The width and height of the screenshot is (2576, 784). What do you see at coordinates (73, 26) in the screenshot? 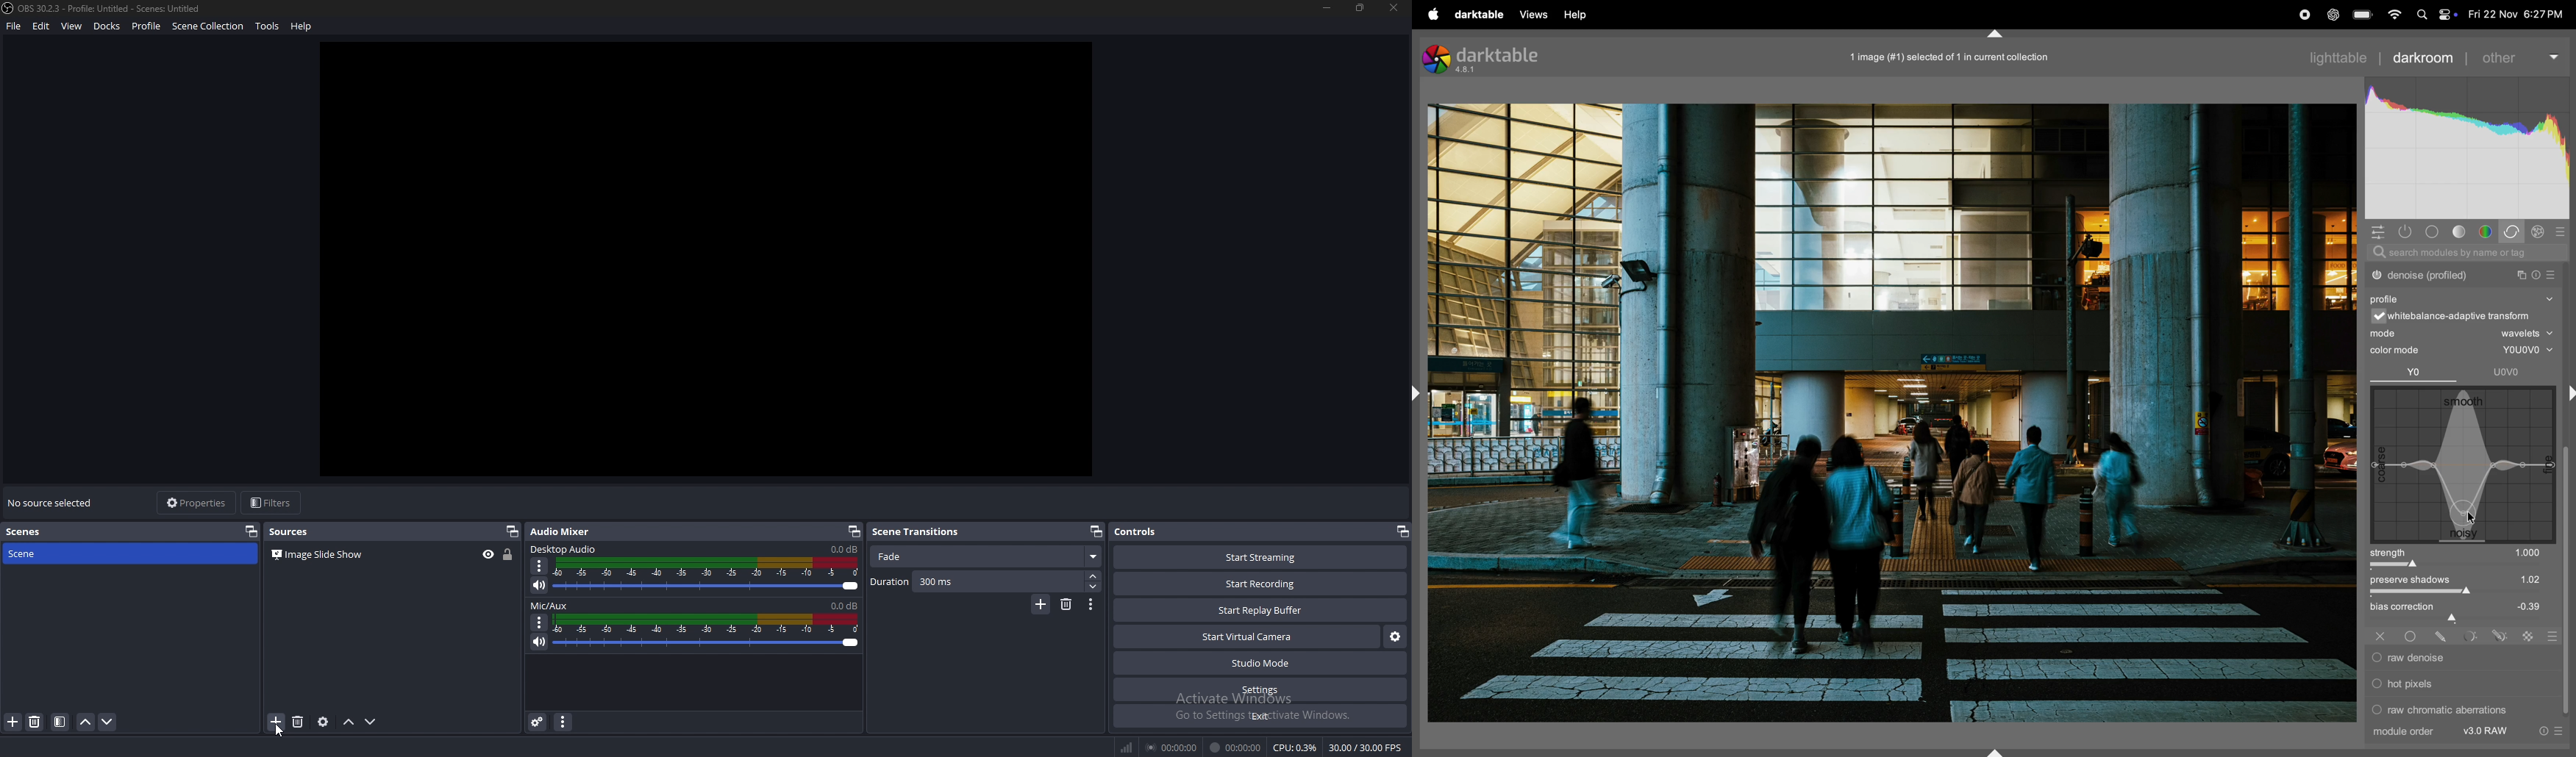
I see `view` at bounding box center [73, 26].